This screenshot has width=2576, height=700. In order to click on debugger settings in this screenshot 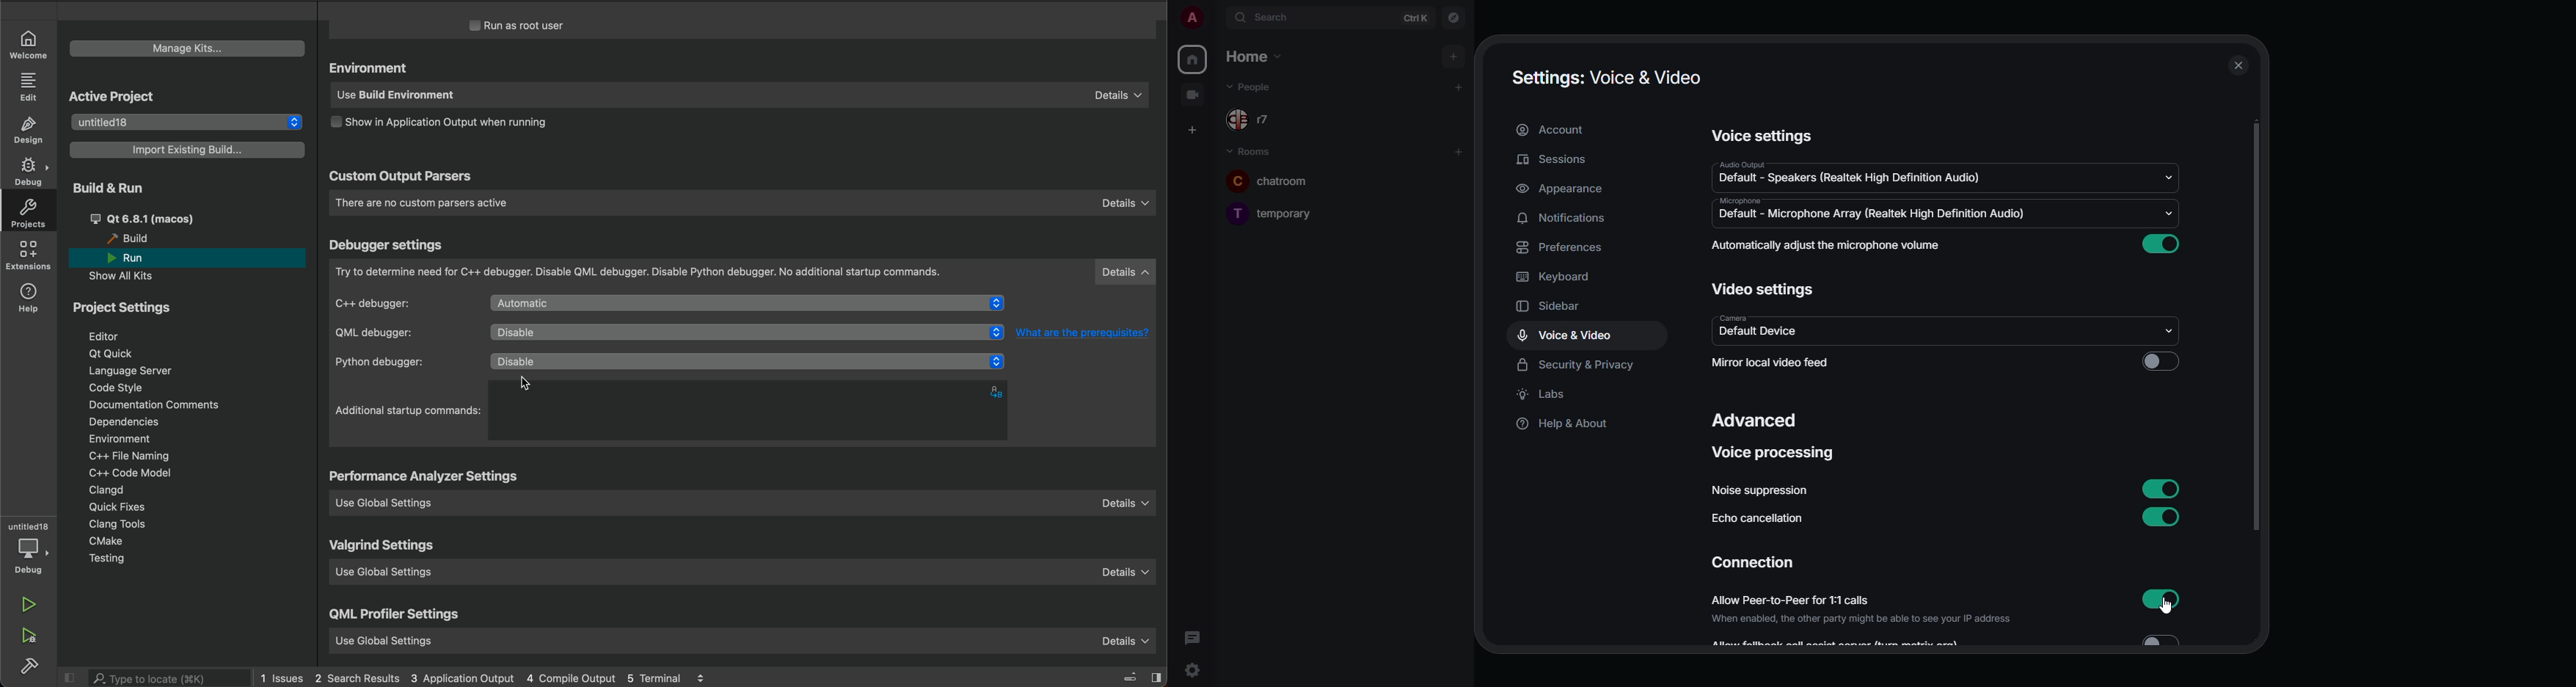, I will do `click(388, 245)`.